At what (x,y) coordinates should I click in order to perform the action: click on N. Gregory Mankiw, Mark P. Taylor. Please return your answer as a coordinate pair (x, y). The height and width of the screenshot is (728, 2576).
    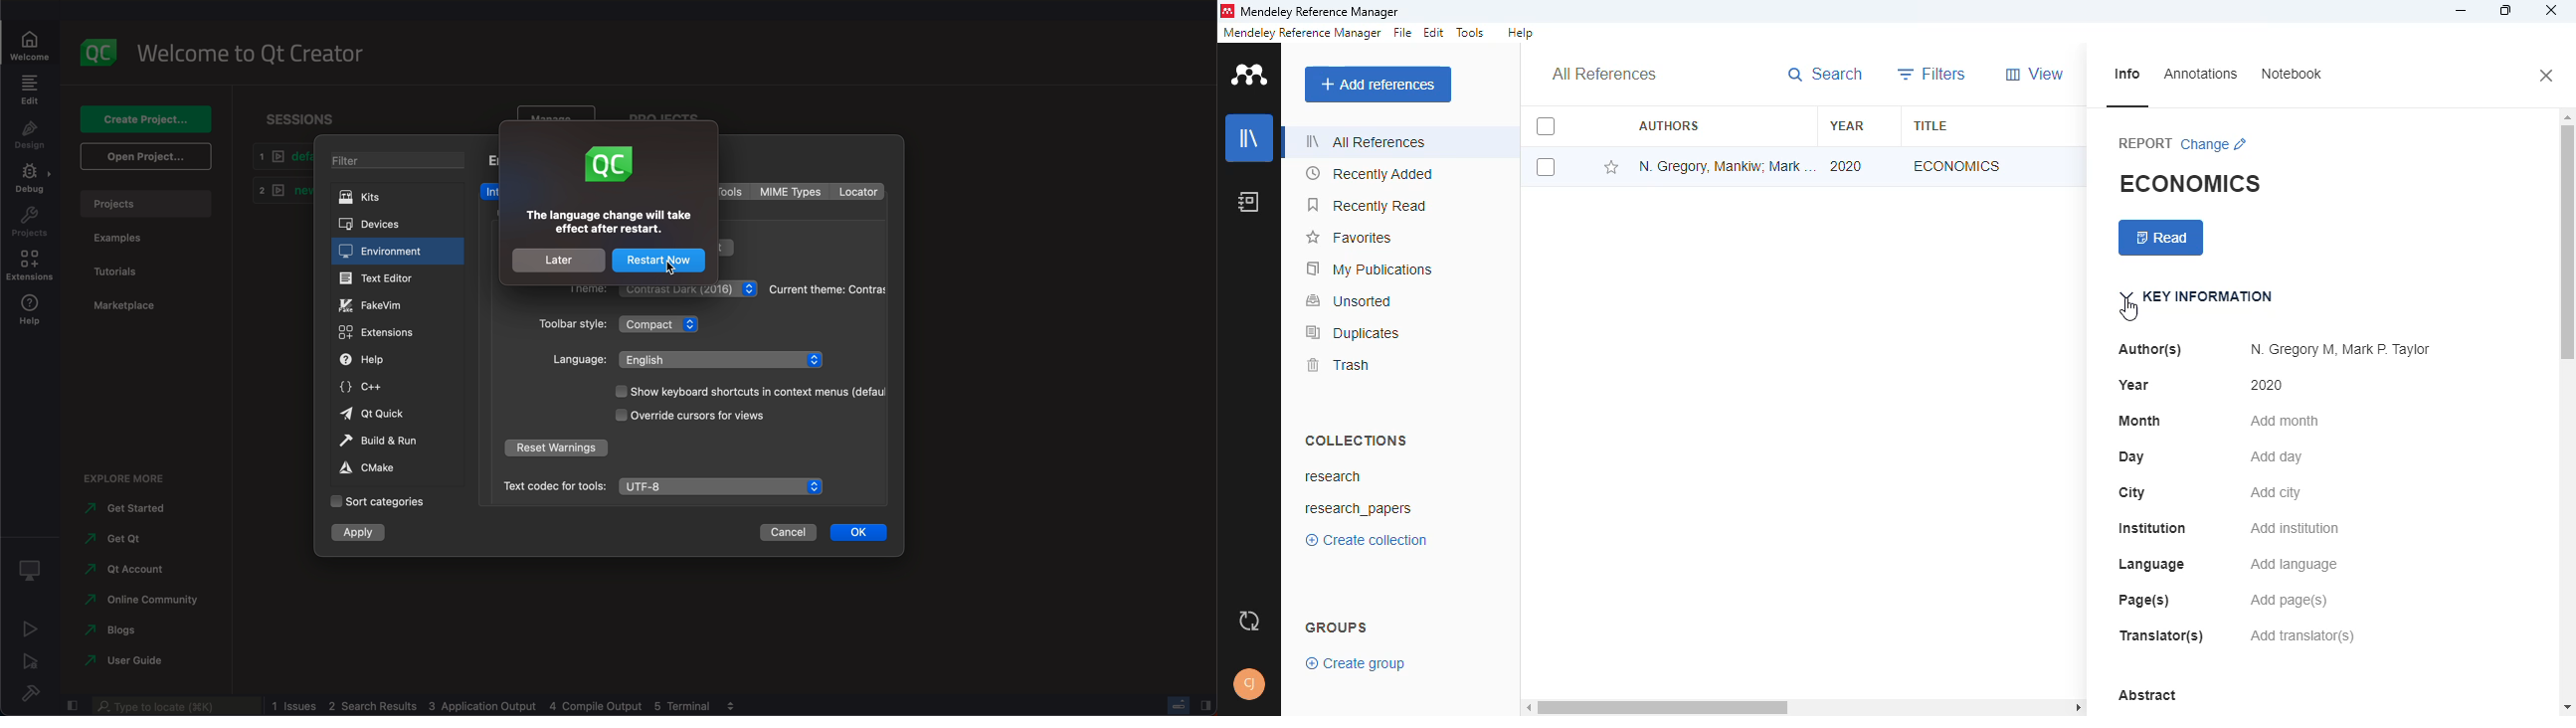
    Looking at the image, I should click on (1728, 165).